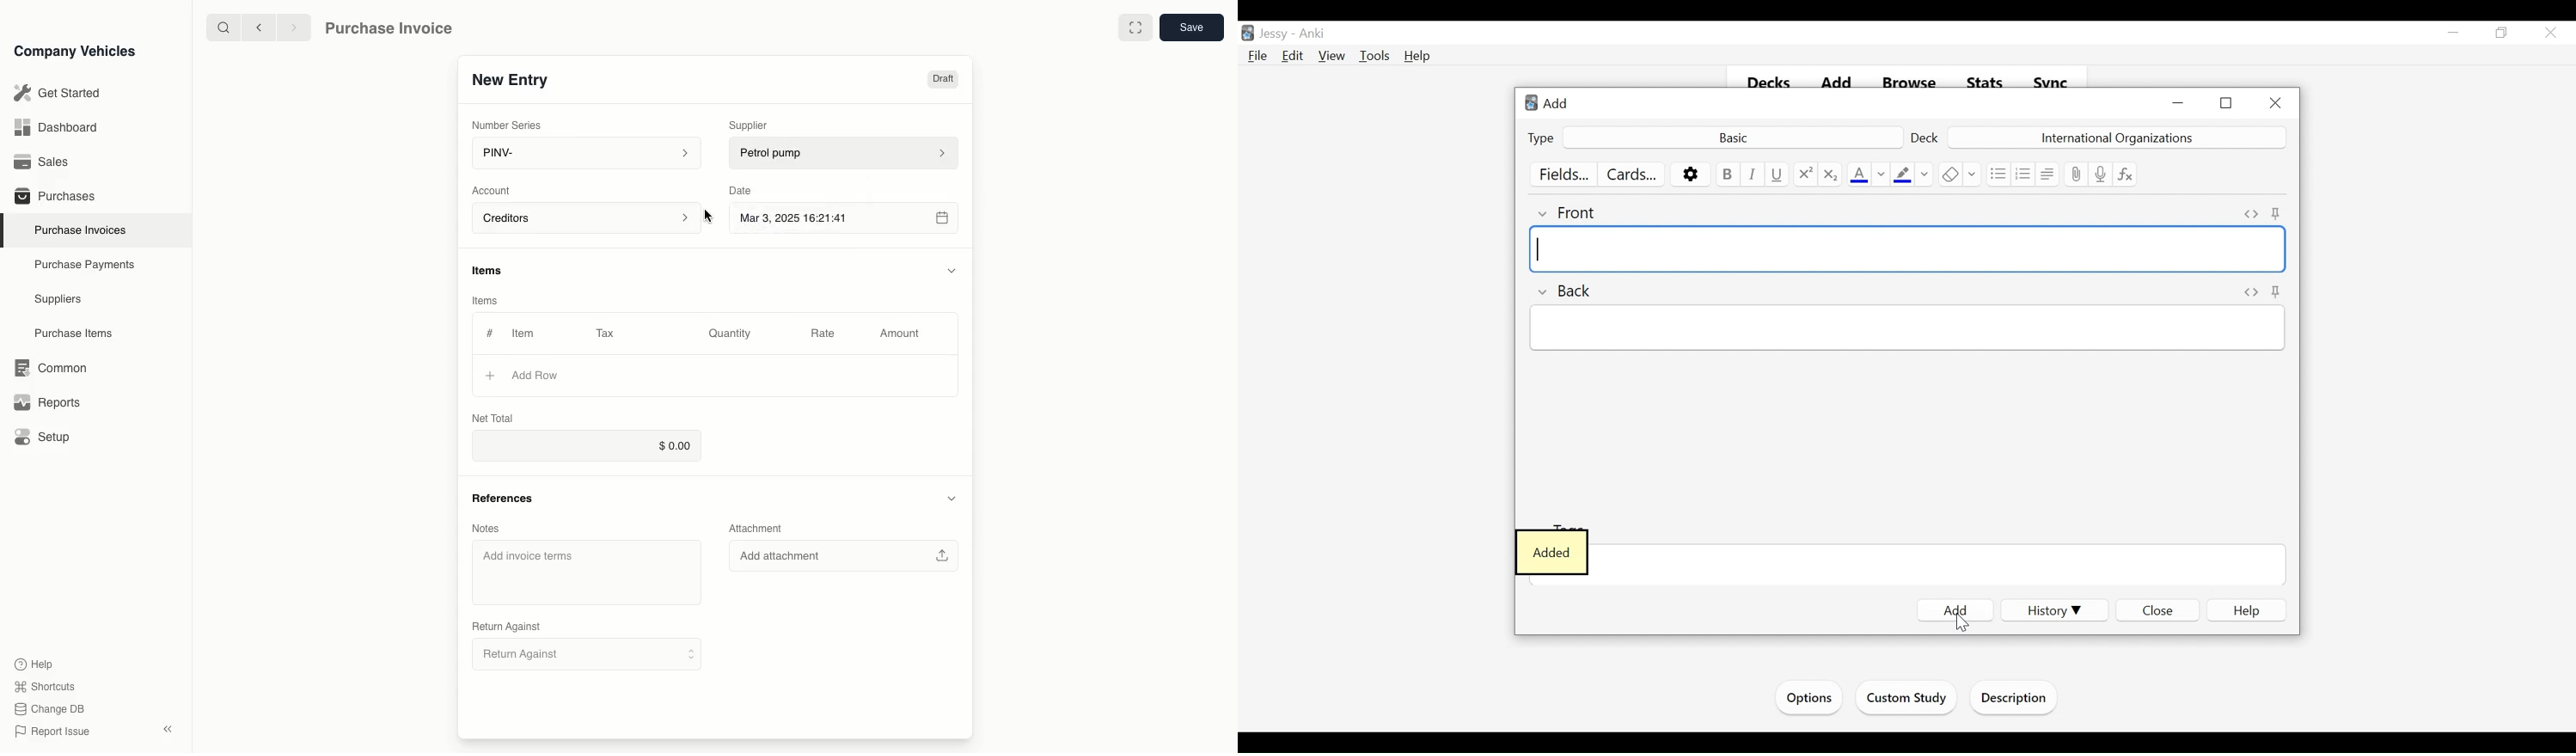 This screenshot has width=2576, height=756. I want to click on Date, so click(741, 191).